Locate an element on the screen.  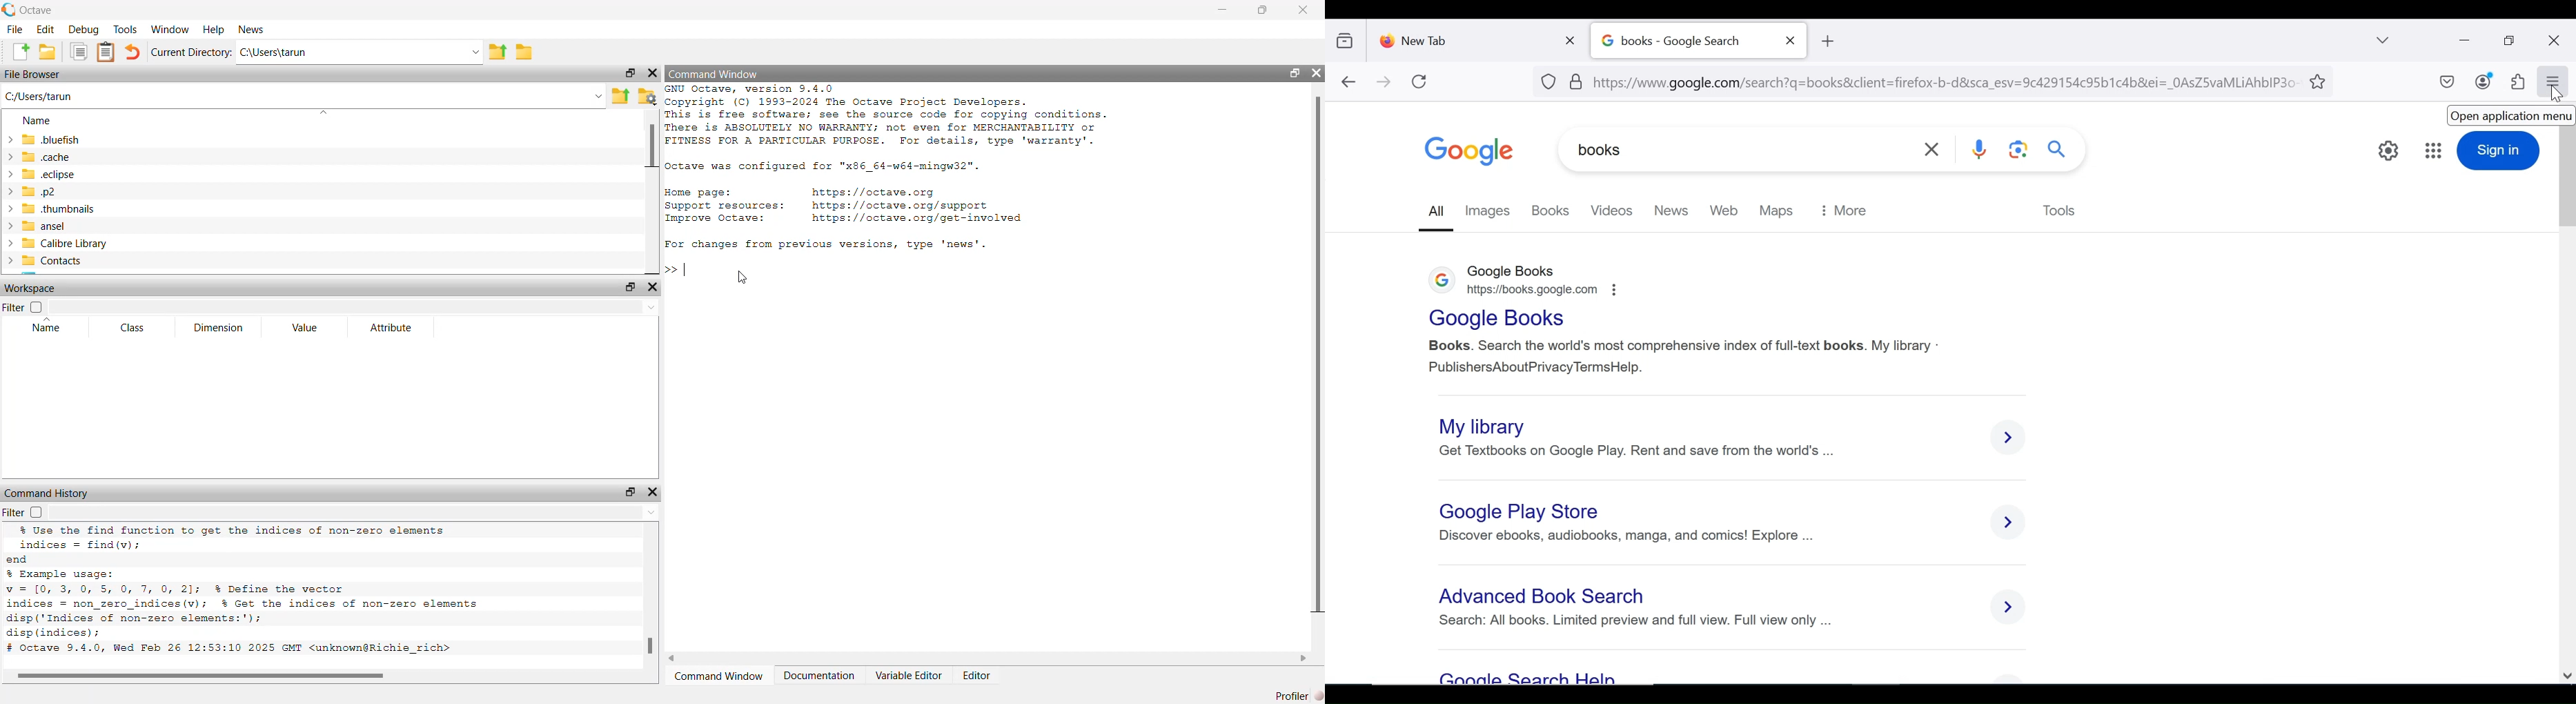
File is located at coordinates (16, 30).